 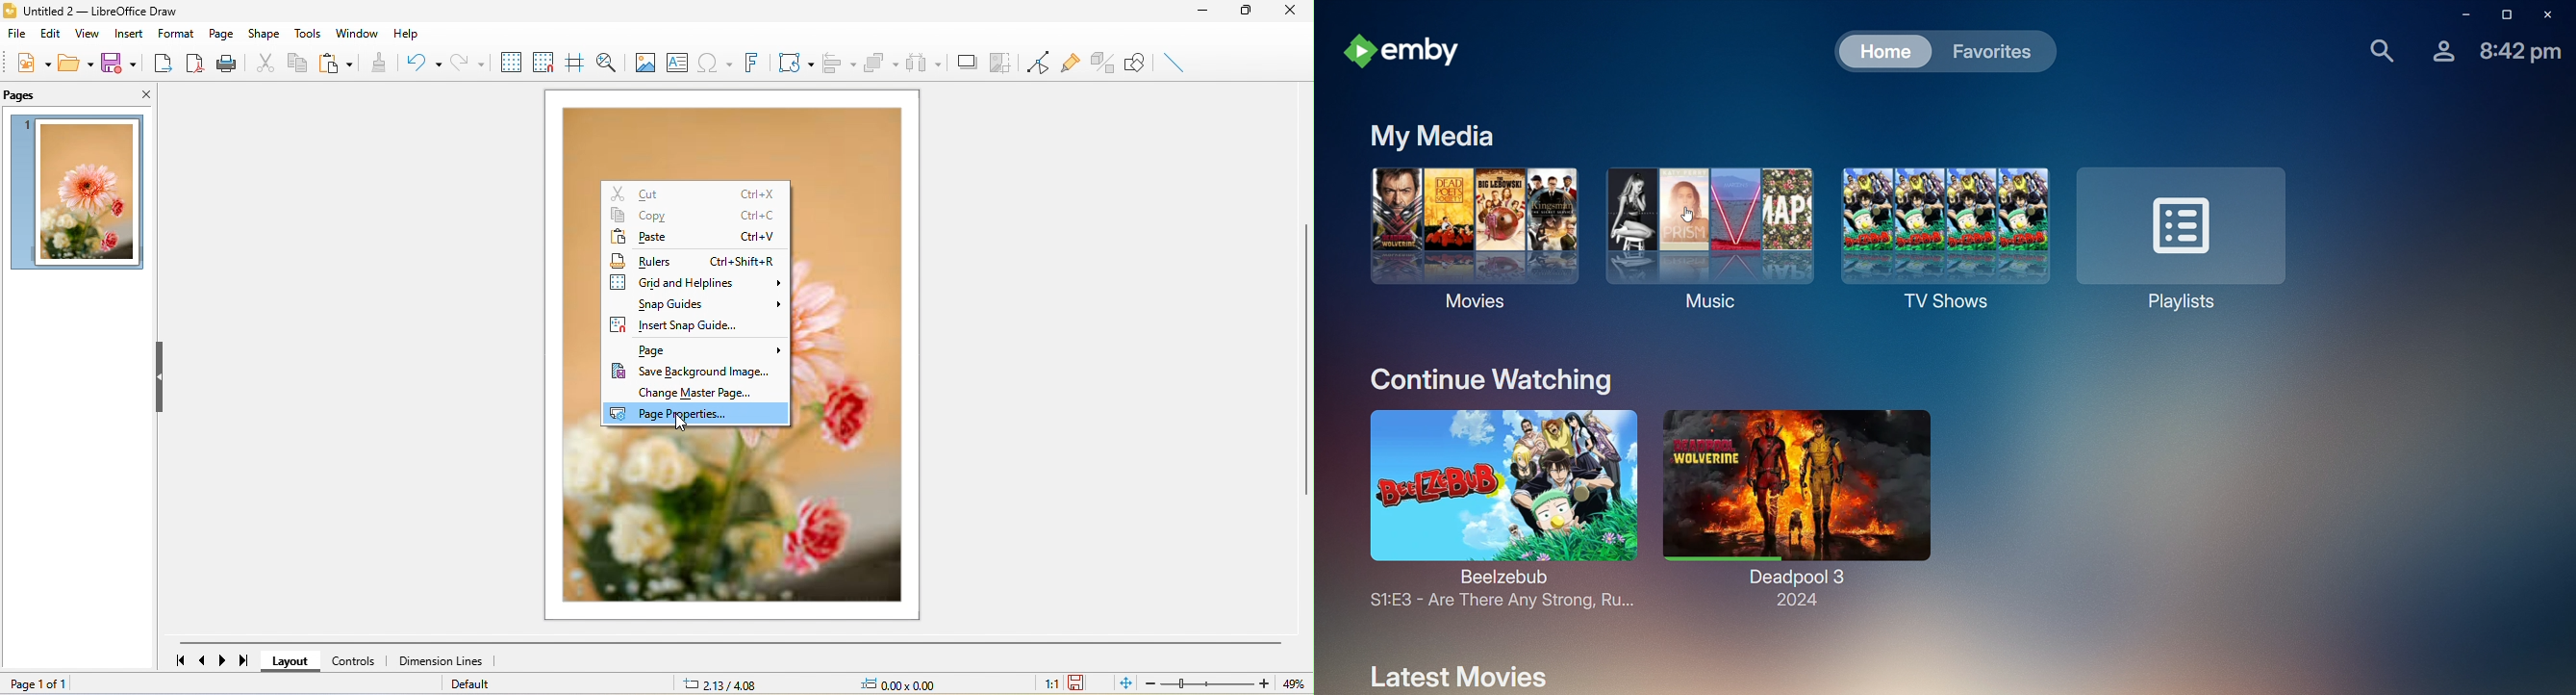 I want to click on copy, so click(x=295, y=62).